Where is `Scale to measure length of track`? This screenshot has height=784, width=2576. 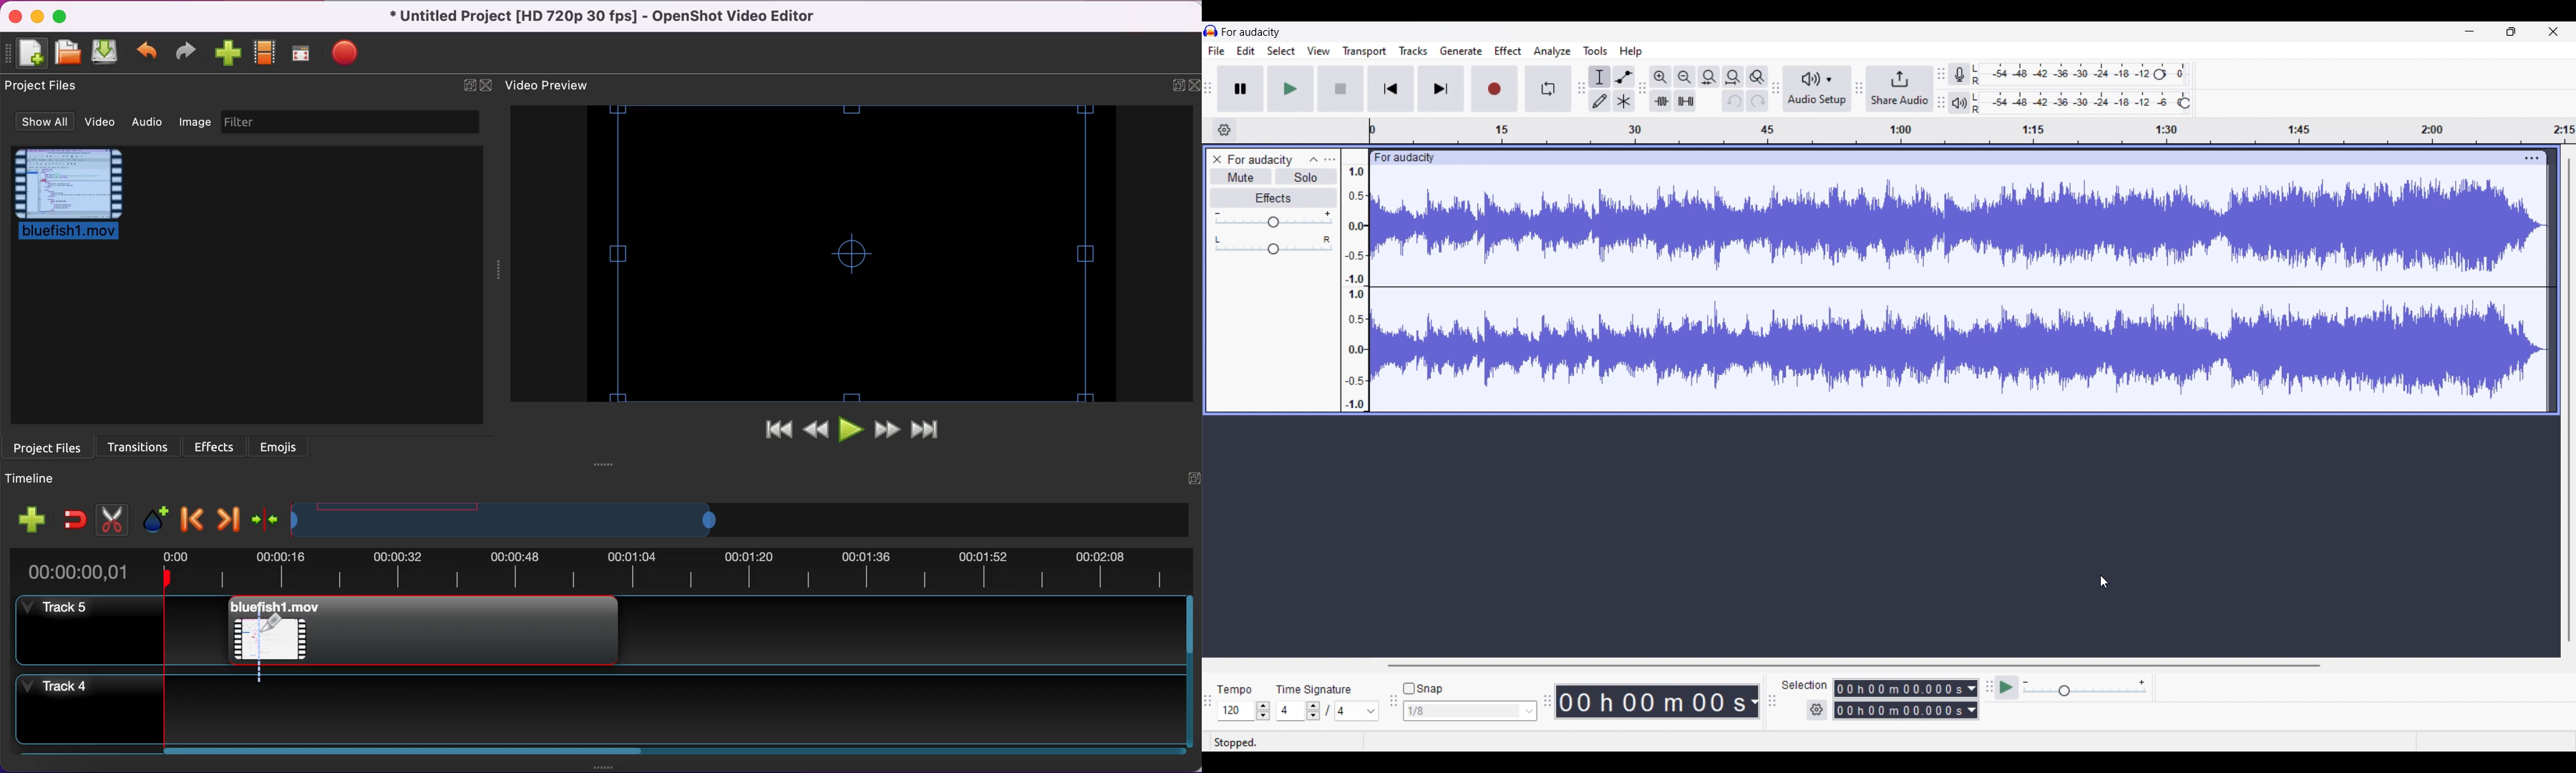
Scale to measure length of track is located at coordinates (1973, 130).